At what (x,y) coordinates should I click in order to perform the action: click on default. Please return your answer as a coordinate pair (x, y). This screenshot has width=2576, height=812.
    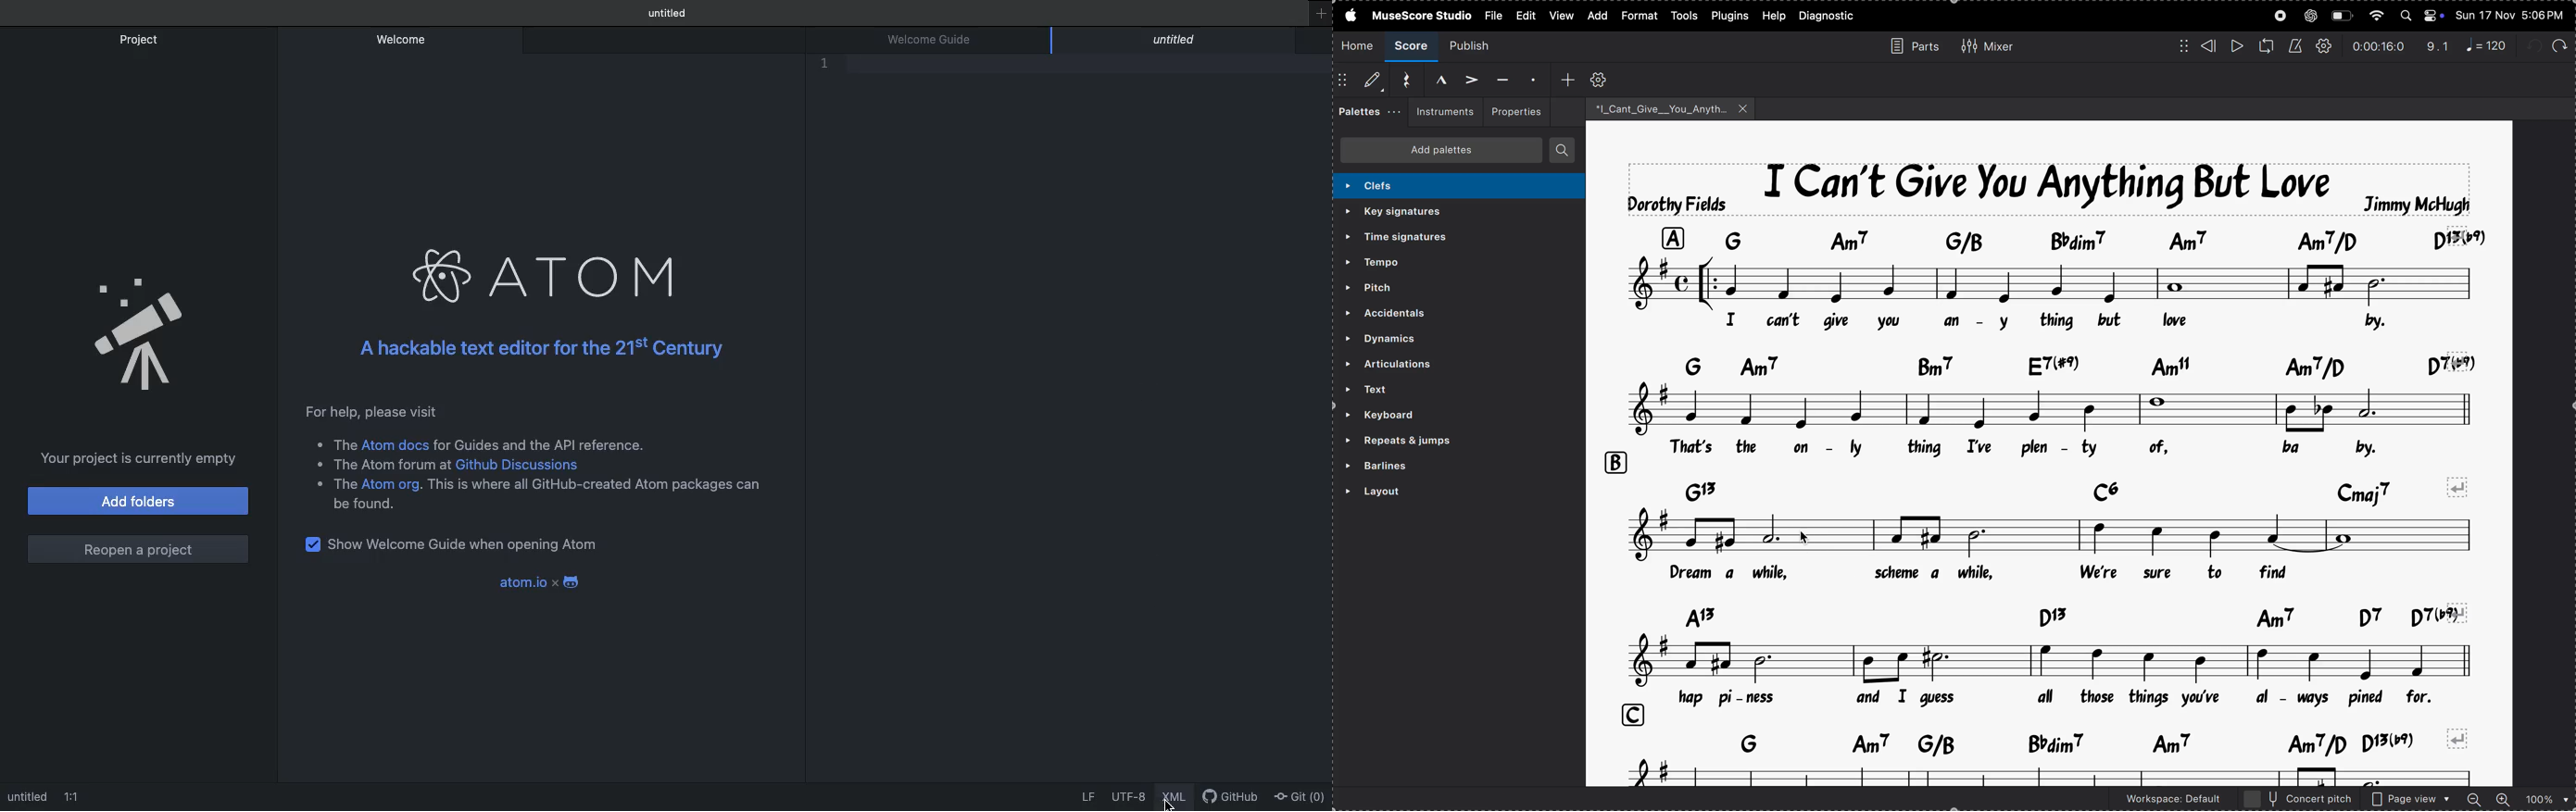
    Looking at the image, I should click on (1362, 82).